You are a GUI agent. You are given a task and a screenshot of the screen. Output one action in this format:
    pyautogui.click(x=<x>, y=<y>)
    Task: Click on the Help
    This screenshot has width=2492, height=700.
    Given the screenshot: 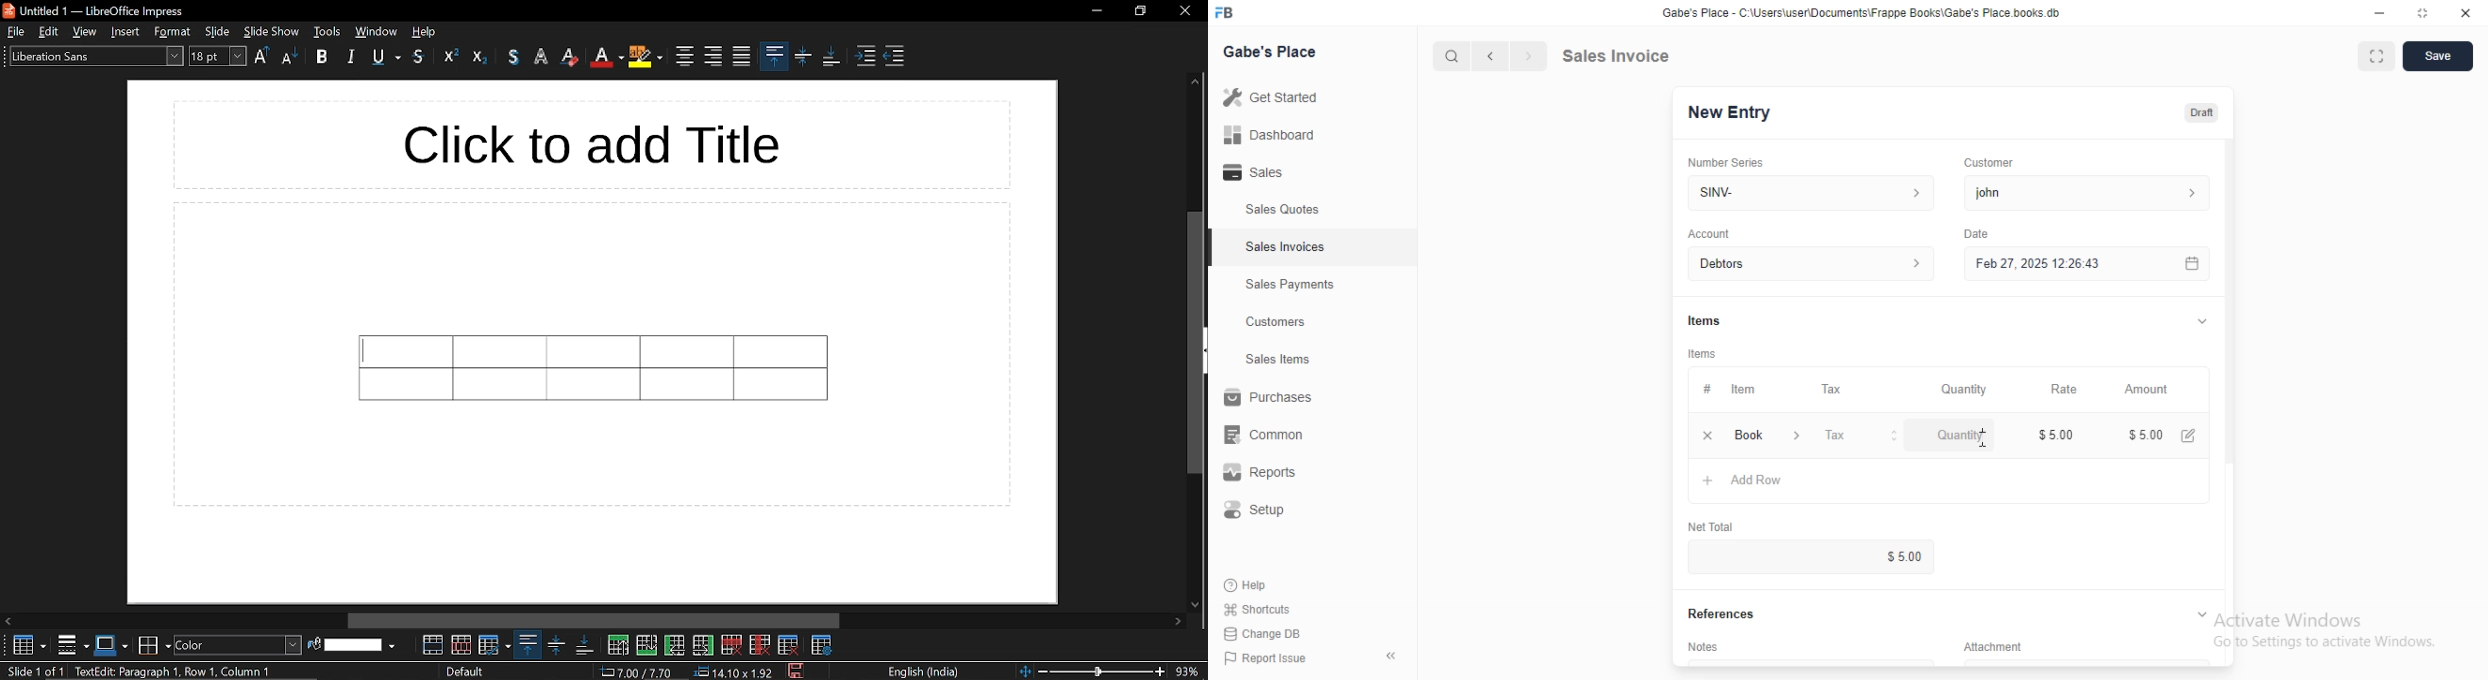 What is the action you would take?
    pyautogui.click(x=1252, y=585)
    